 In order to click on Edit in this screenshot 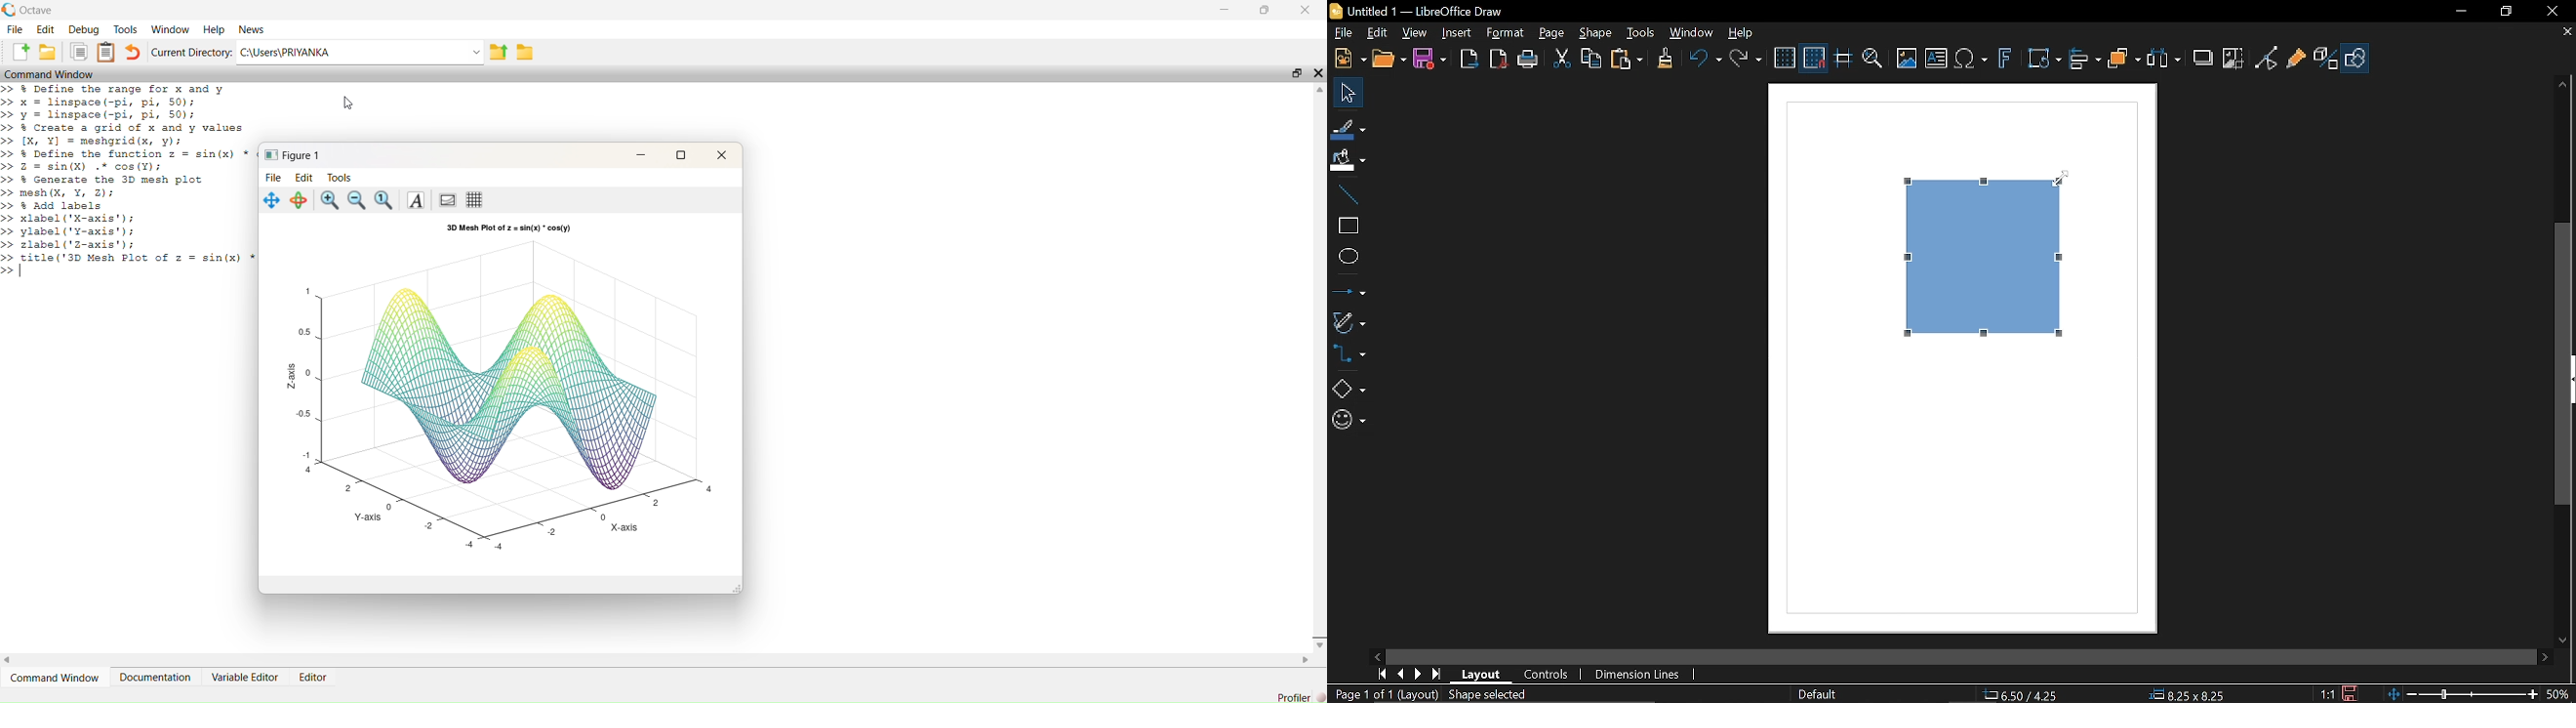, I will do `click(49, 30)`.